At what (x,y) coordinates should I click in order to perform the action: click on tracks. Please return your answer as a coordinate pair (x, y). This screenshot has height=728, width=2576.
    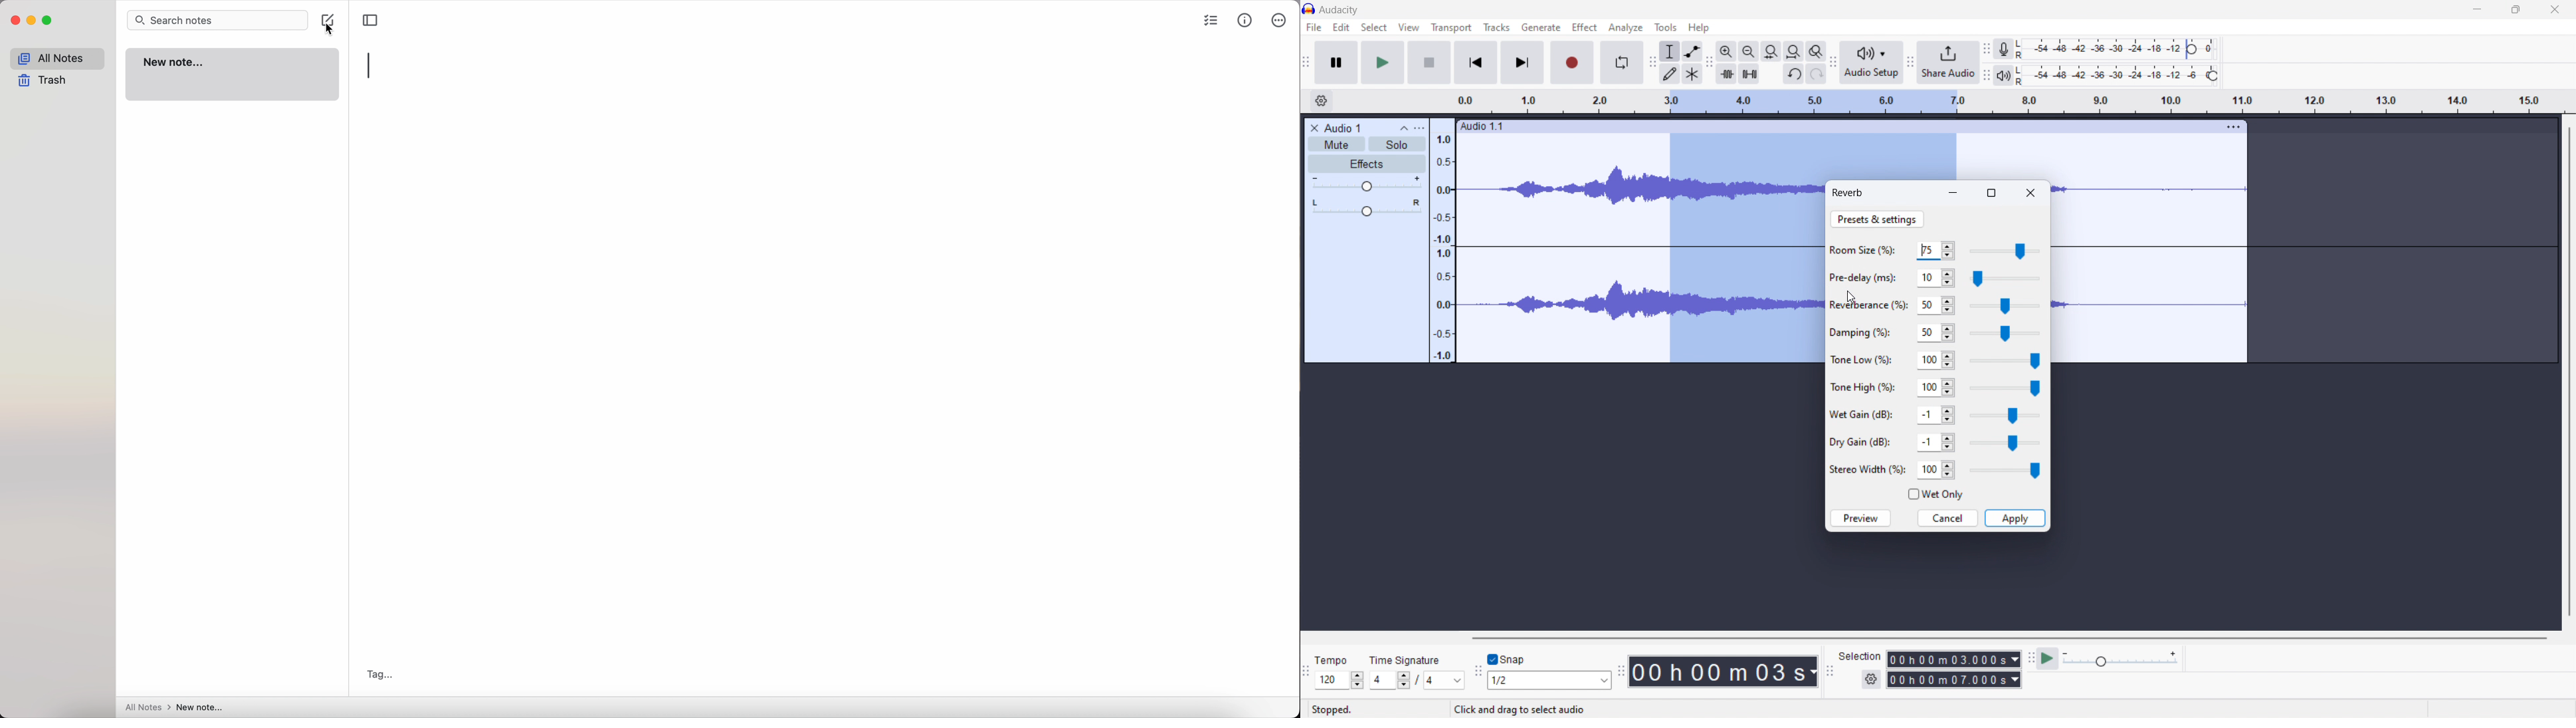
    Looking at the image, I should click on (1496, 27).